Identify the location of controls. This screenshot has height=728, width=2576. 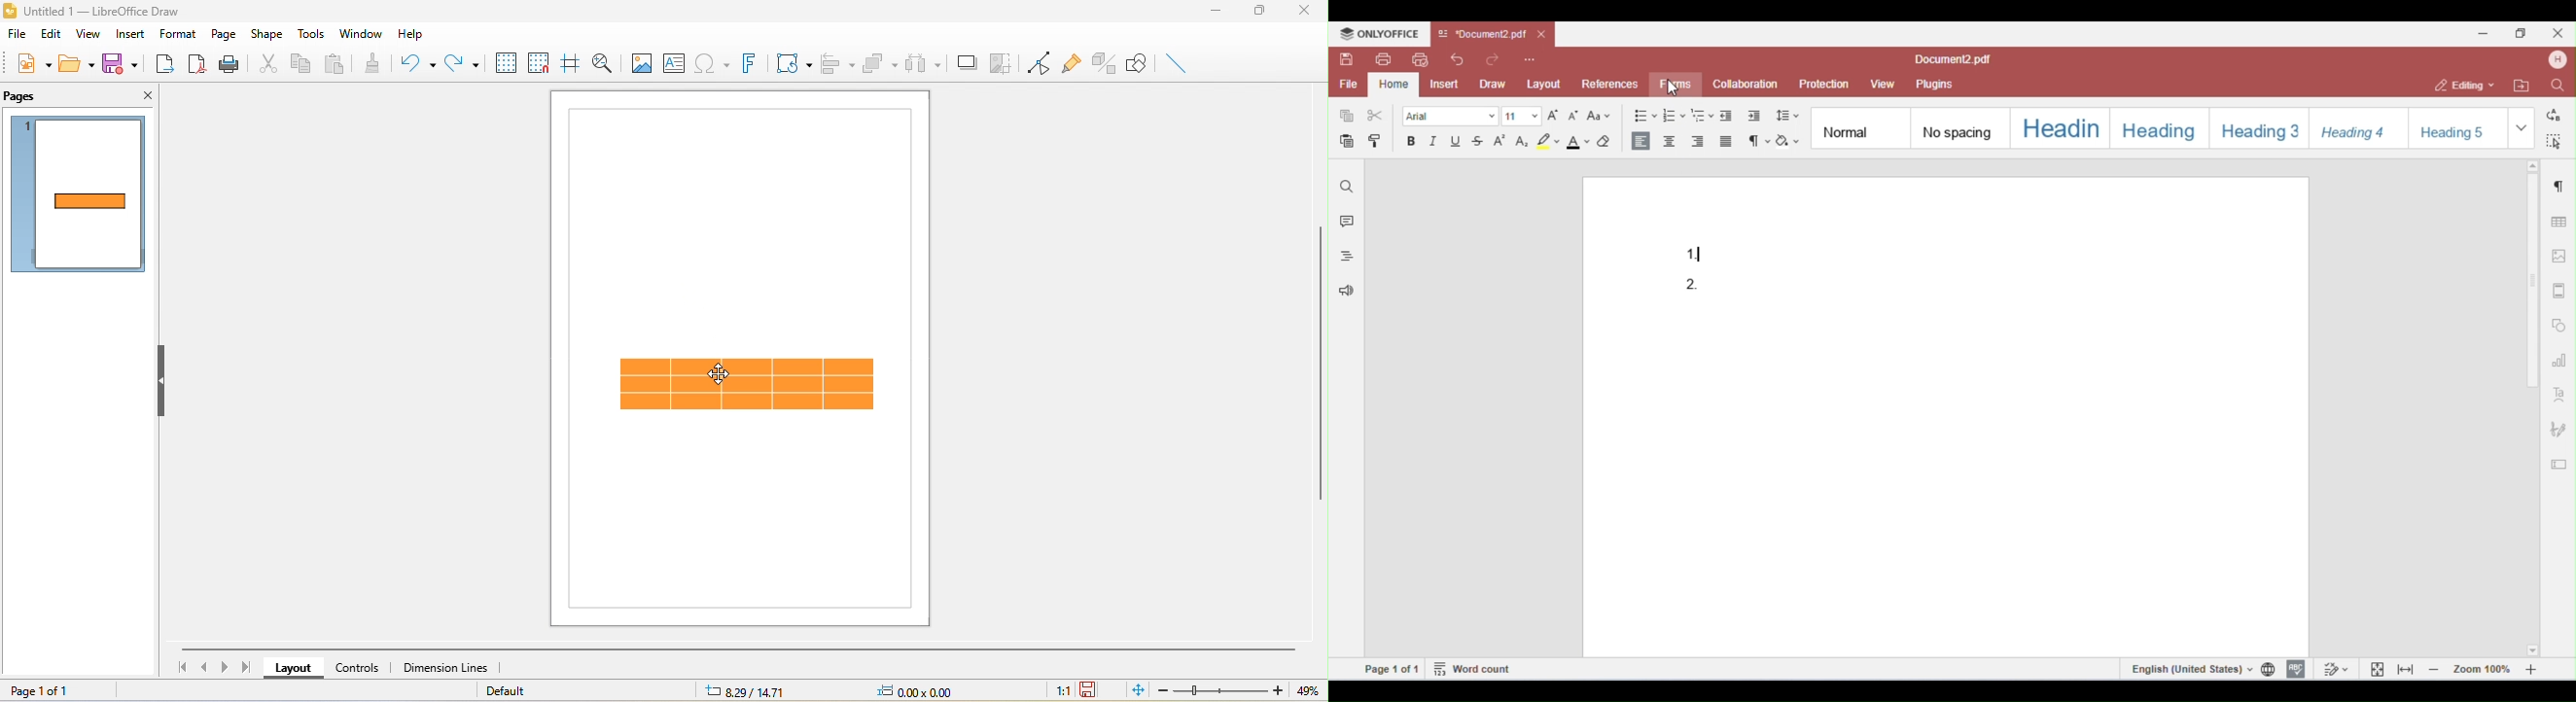
(362, 666).